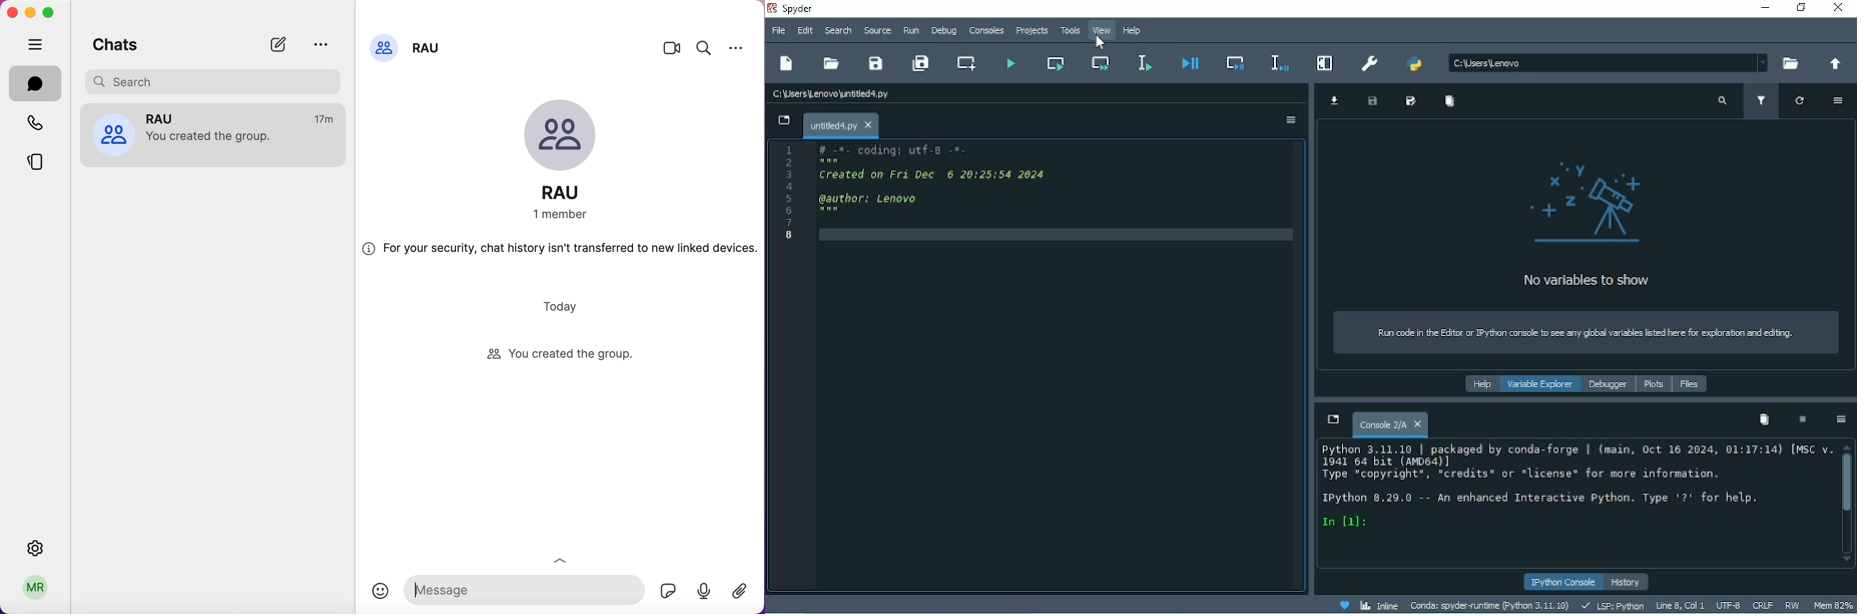 The image size is (1876, 616). I want to click on settings, so click(37, 546).